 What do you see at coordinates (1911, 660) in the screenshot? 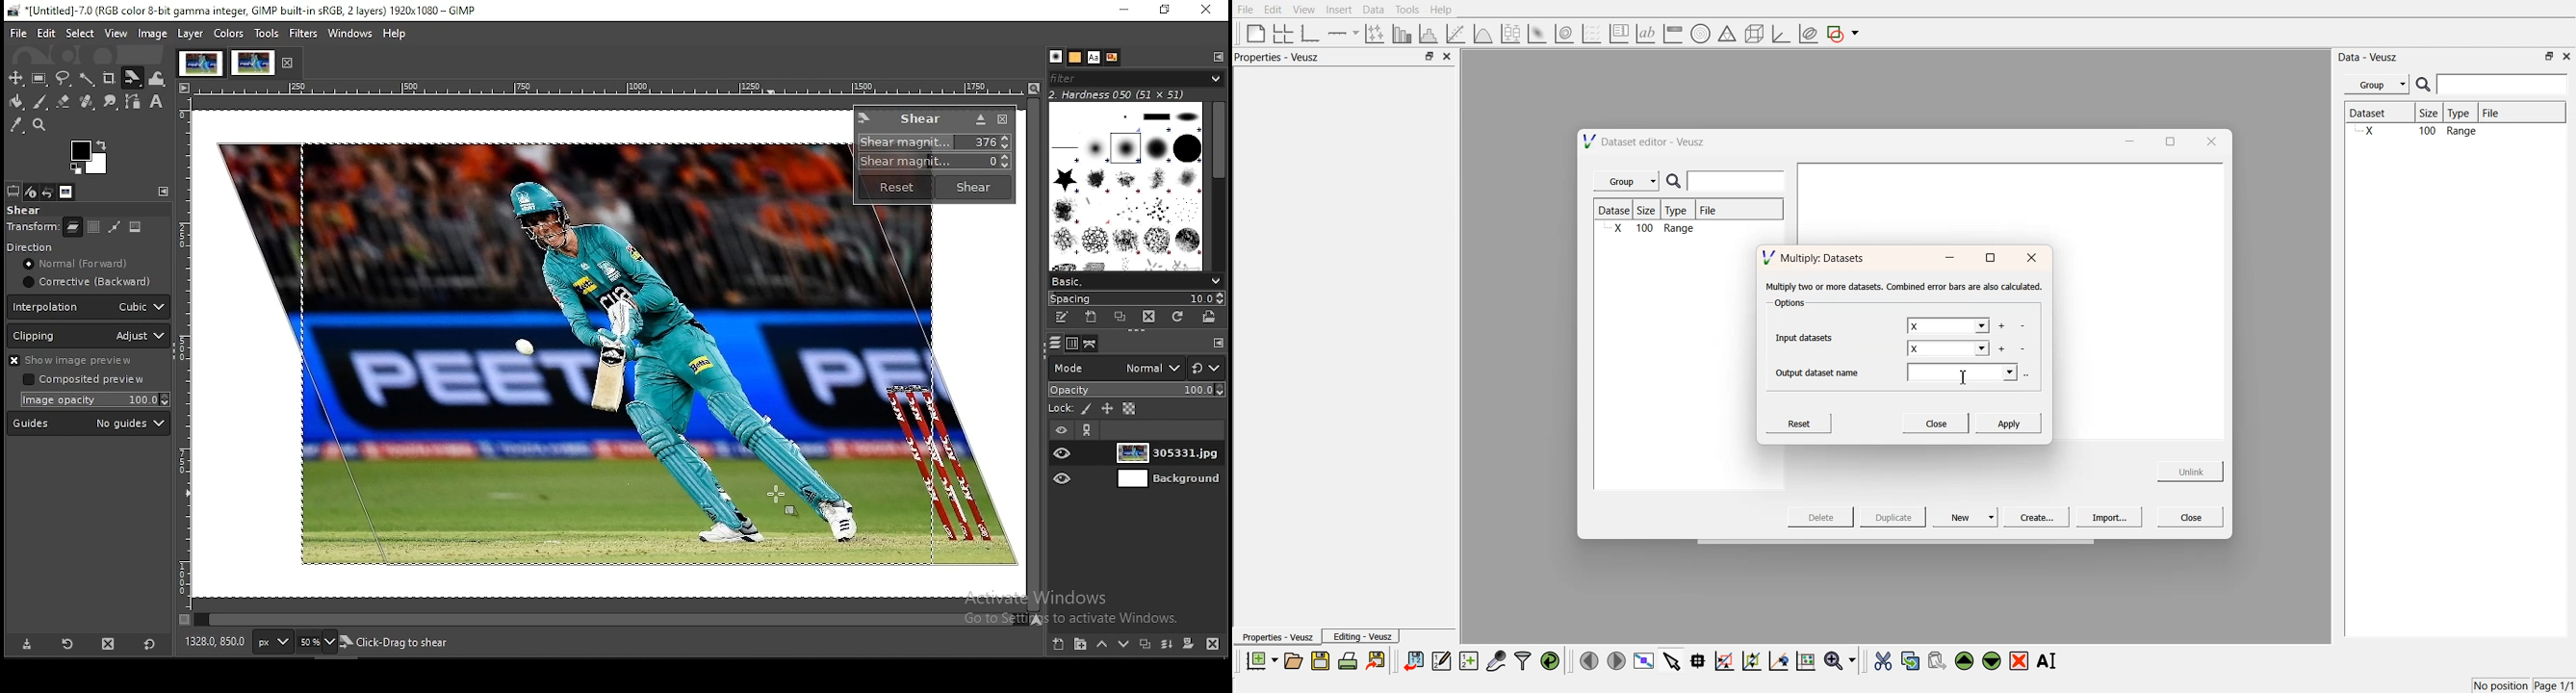
I see `copy the selected widgets` at bounding box center [1911, 660].